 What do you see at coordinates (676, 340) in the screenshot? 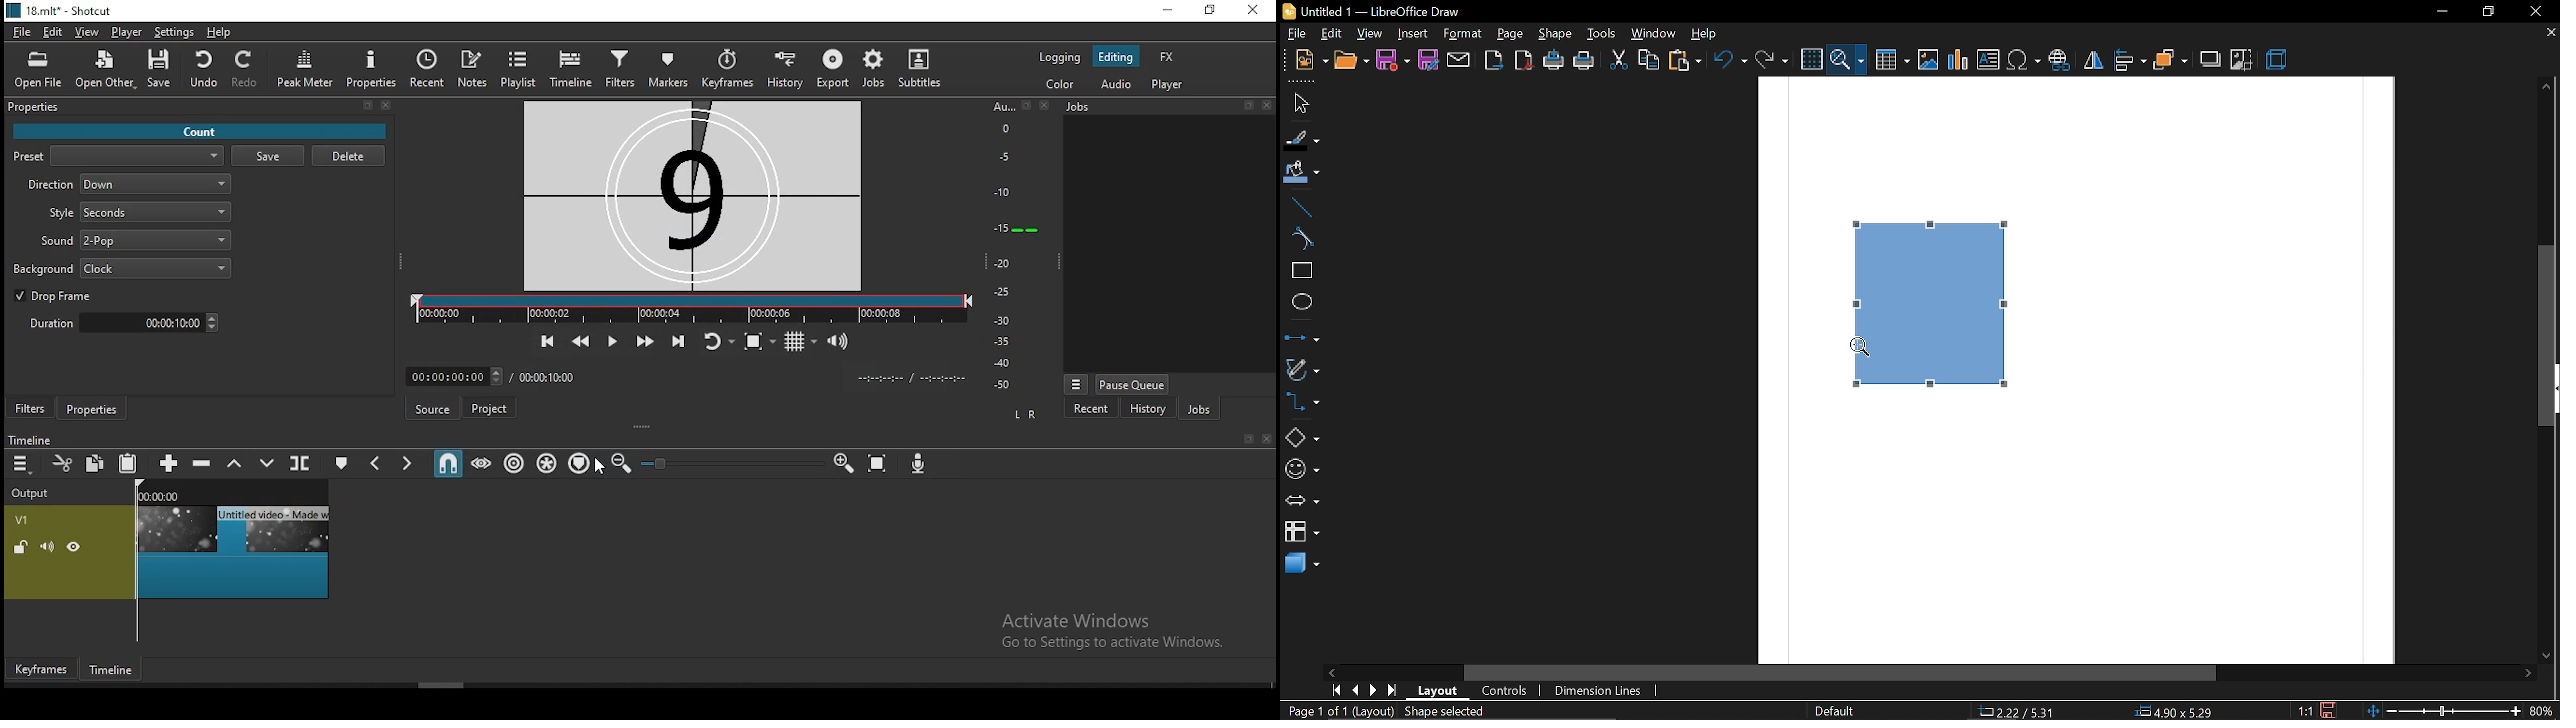
I see `skip to next point` at bounding box center [676, 340].